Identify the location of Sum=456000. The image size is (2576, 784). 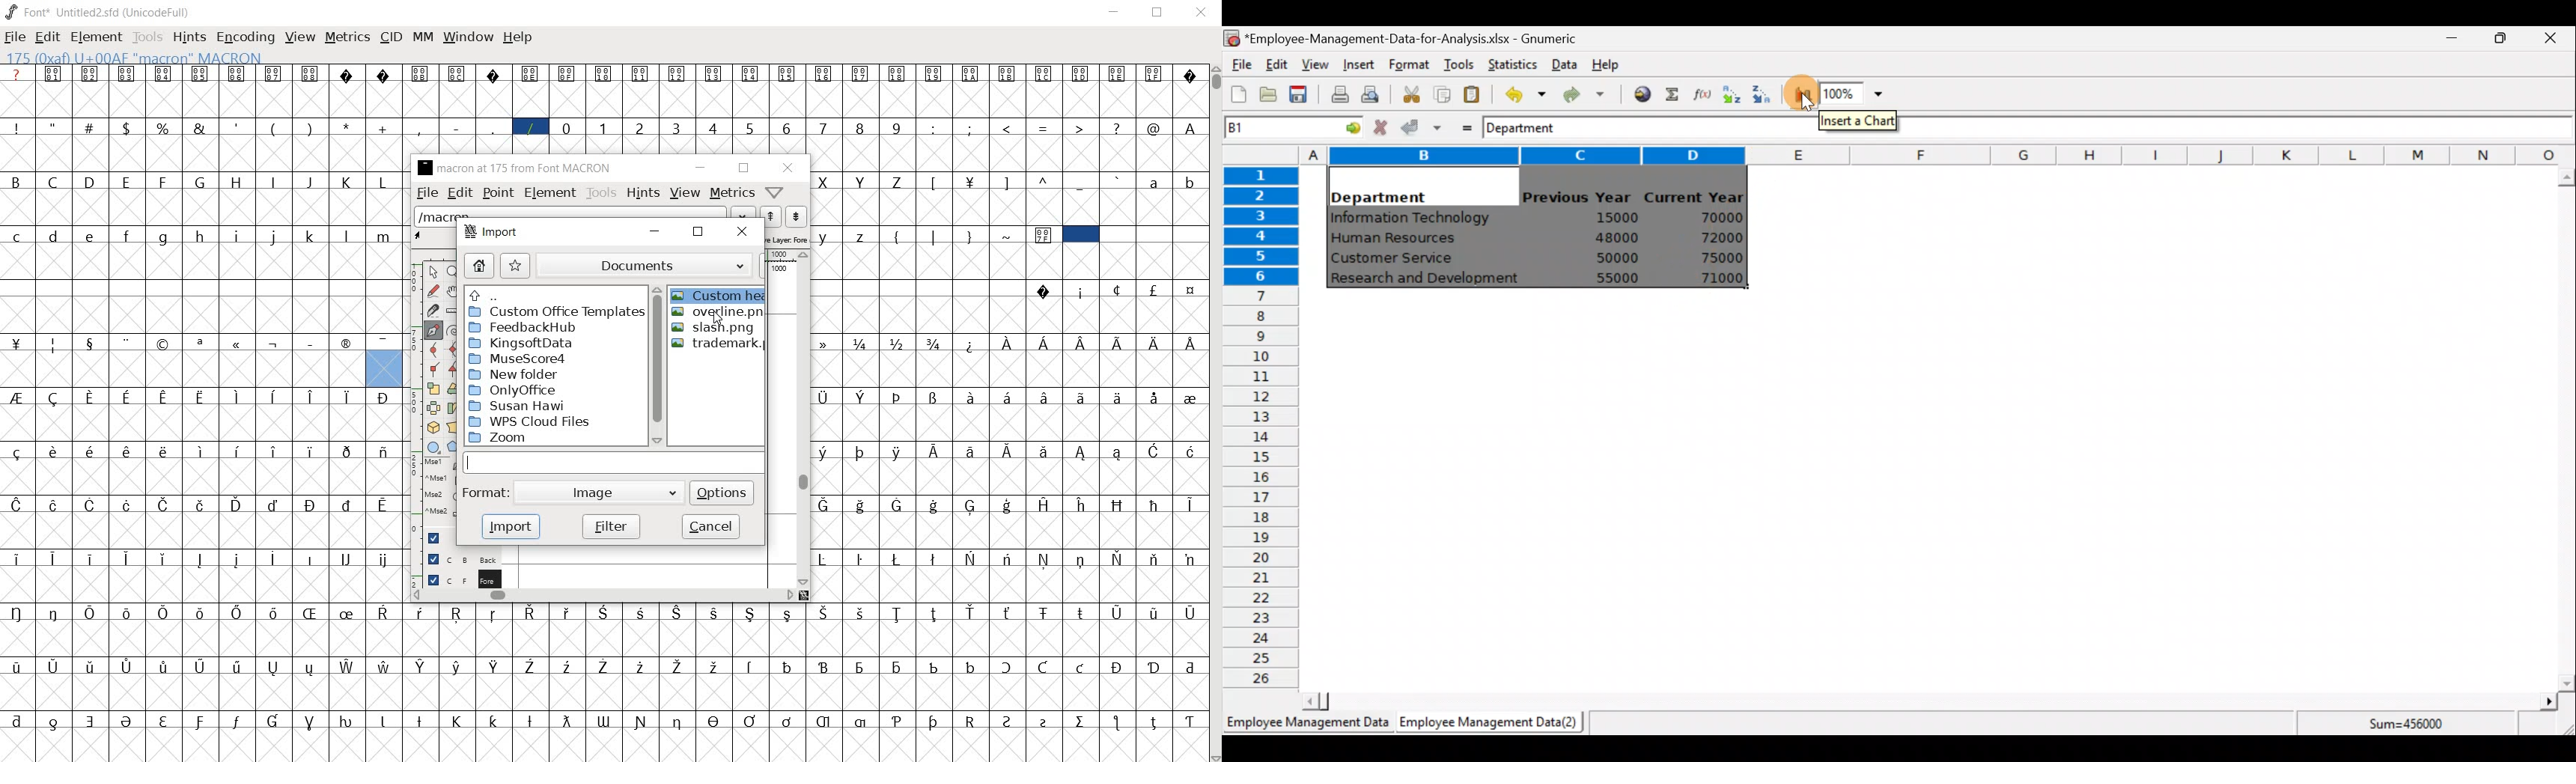
(2414, 726).